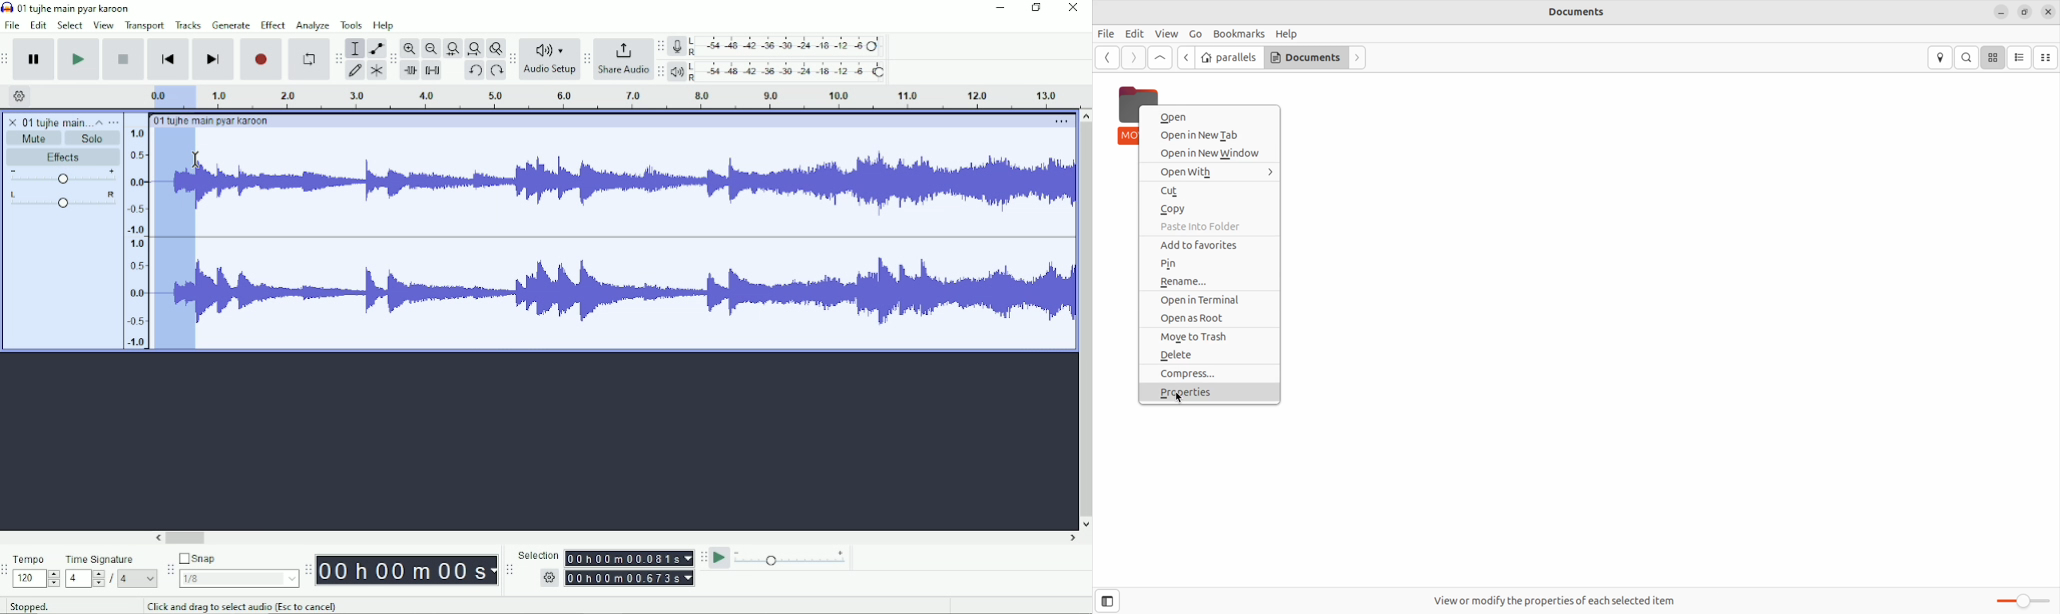  I want to click on Snap, so click(238, 559).